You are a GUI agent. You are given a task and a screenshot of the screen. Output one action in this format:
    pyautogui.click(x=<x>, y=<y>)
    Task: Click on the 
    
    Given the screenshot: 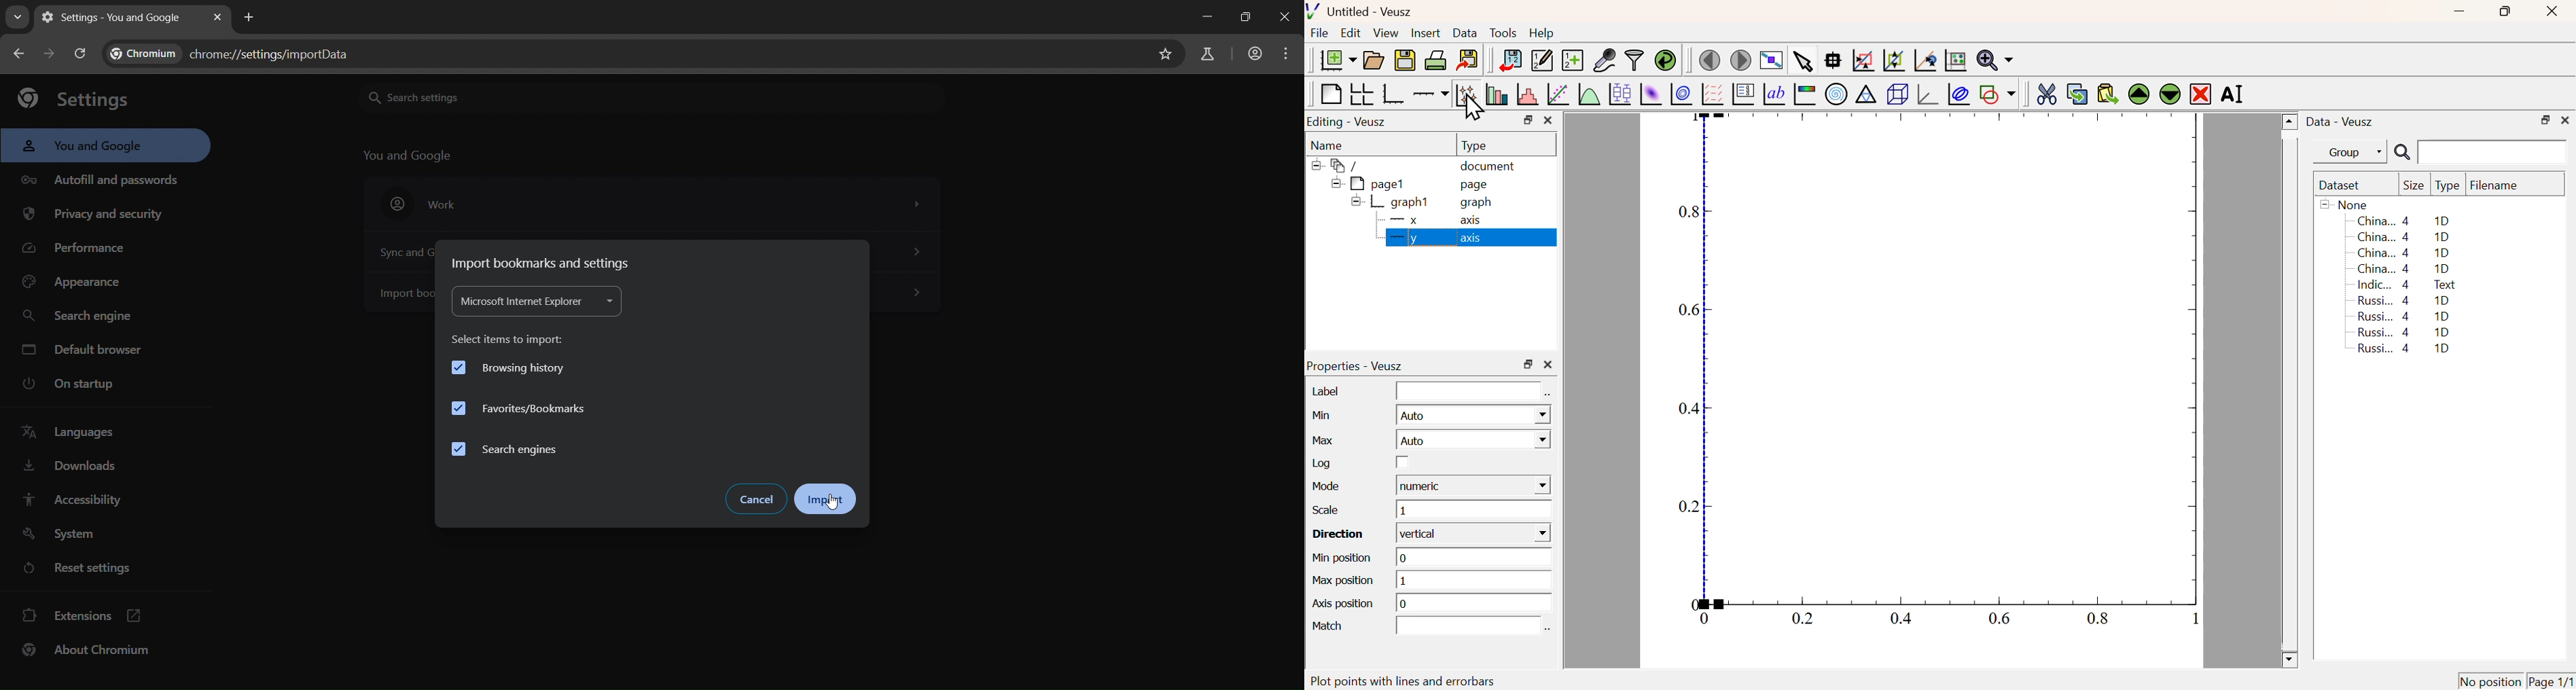 What is the action you would take?
    pyautogui.click(x=920, y=253)
    